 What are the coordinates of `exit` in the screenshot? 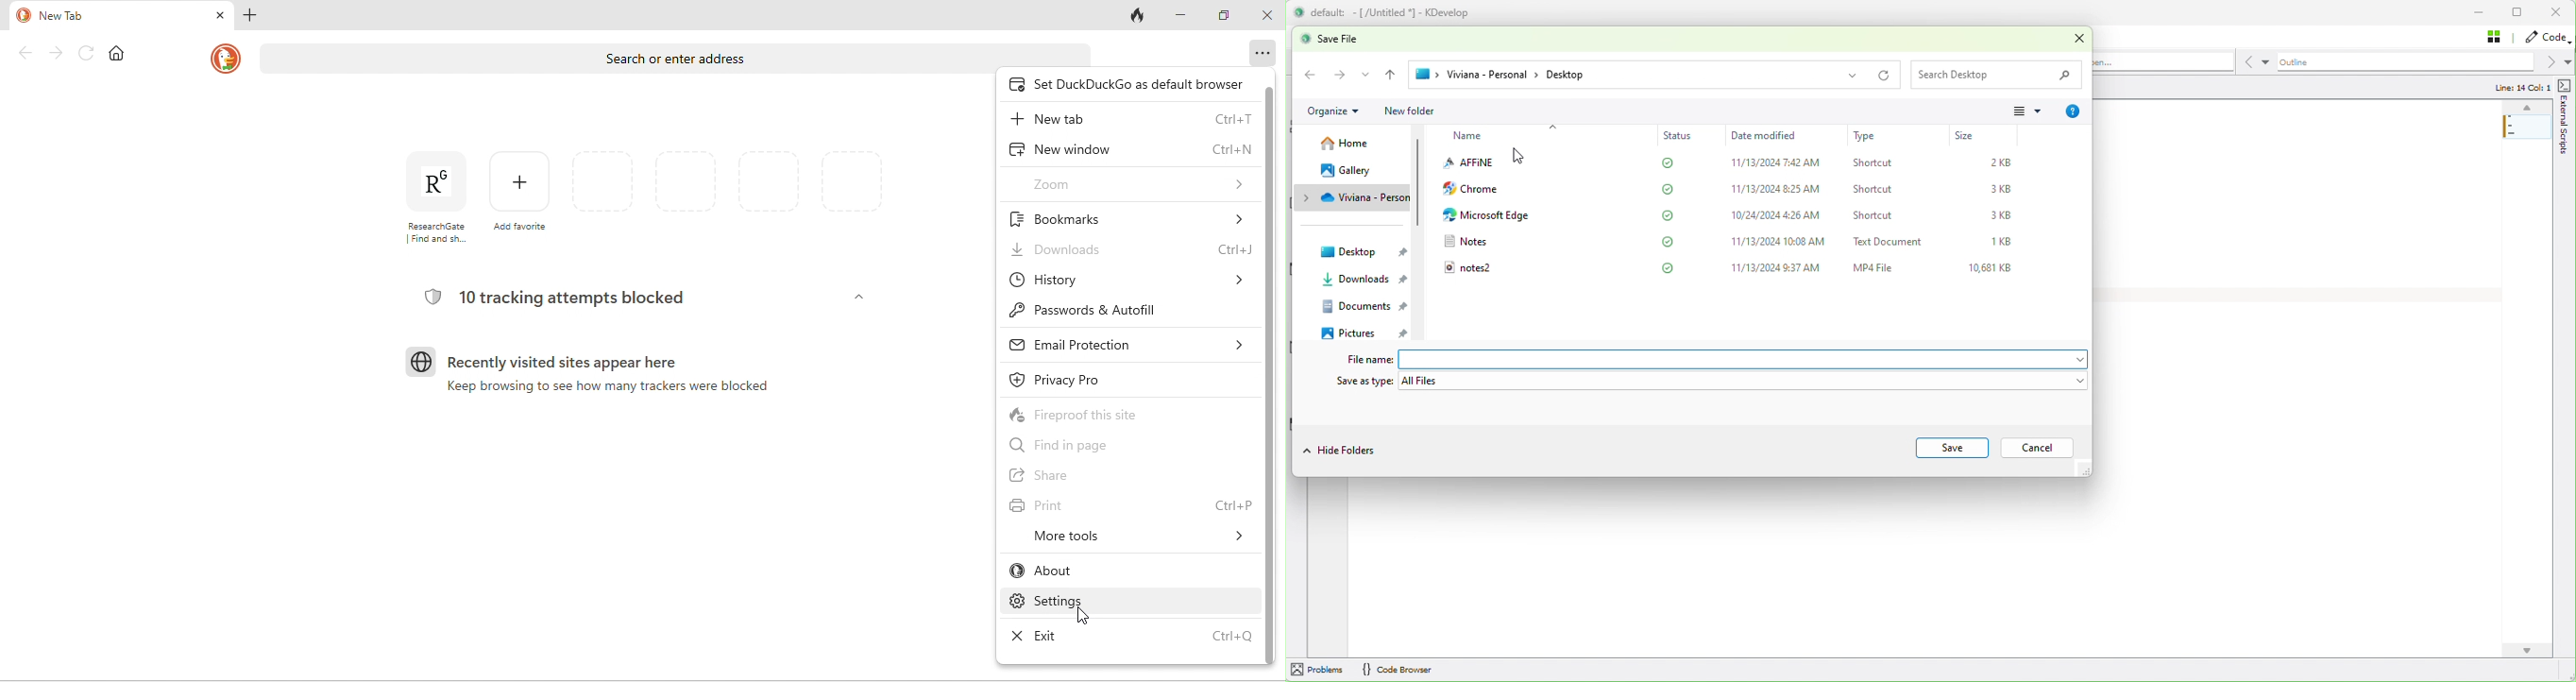 It's located at (1132, 639).